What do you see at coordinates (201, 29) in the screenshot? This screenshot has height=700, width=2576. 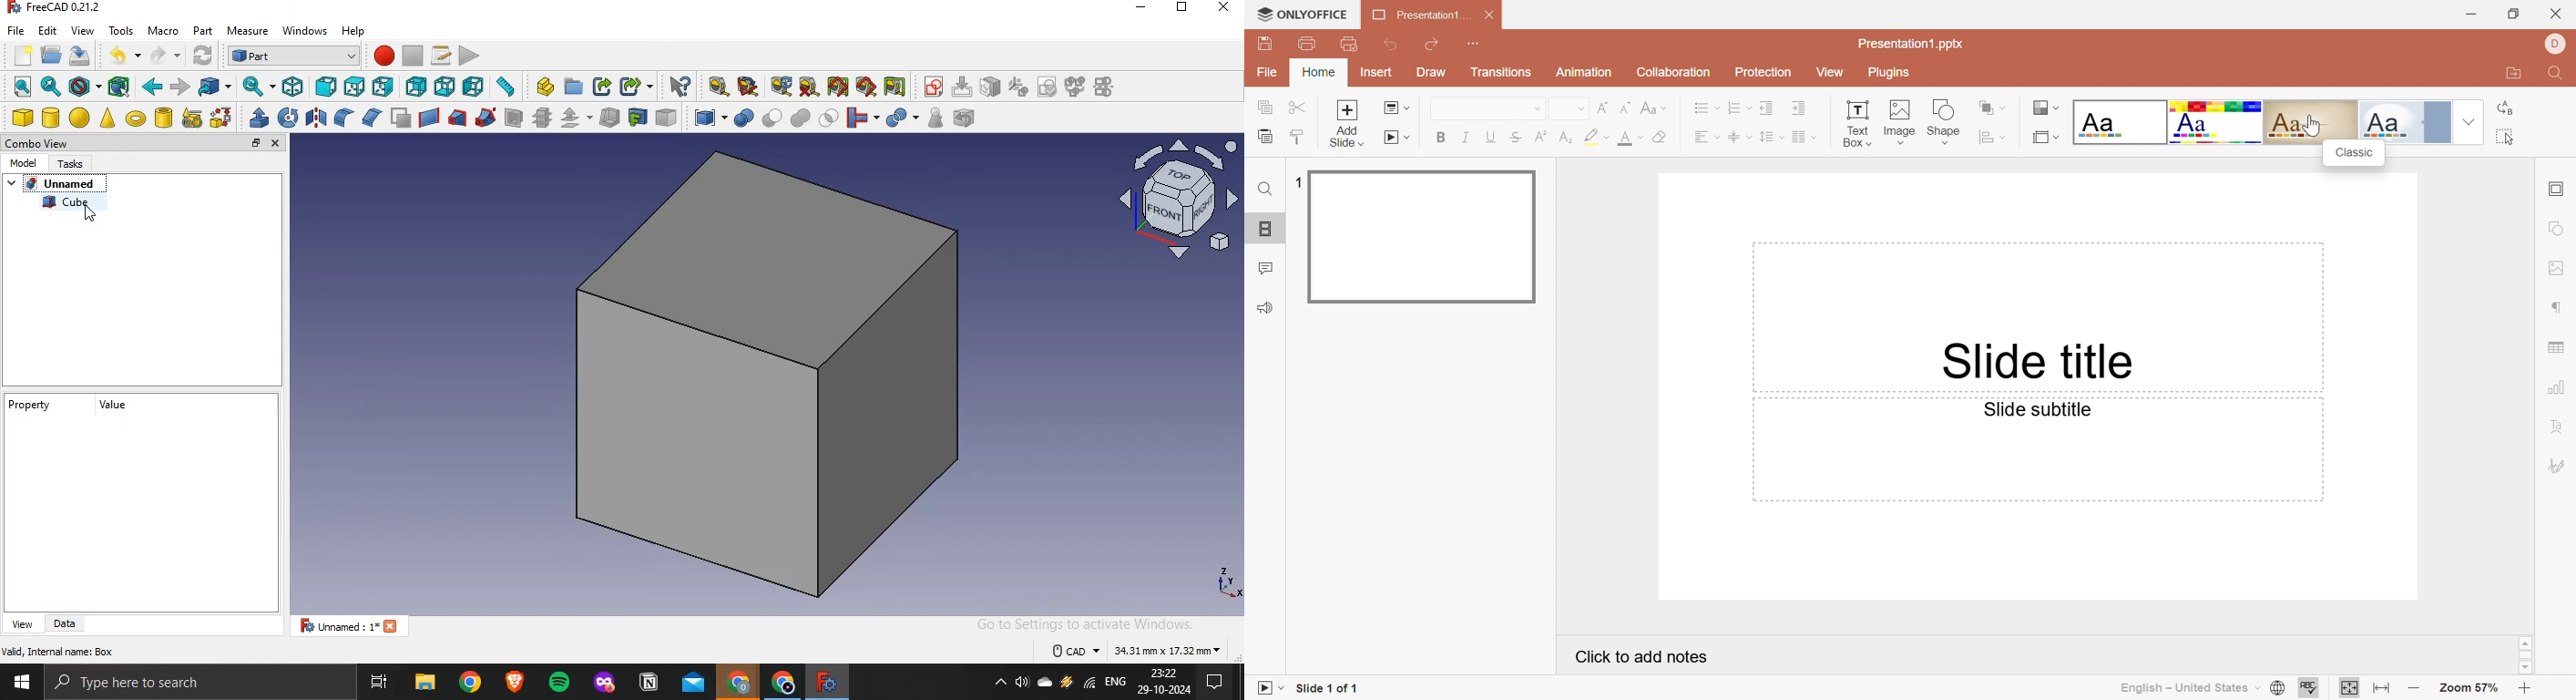 I see `part` at bounding box center [201, 29].